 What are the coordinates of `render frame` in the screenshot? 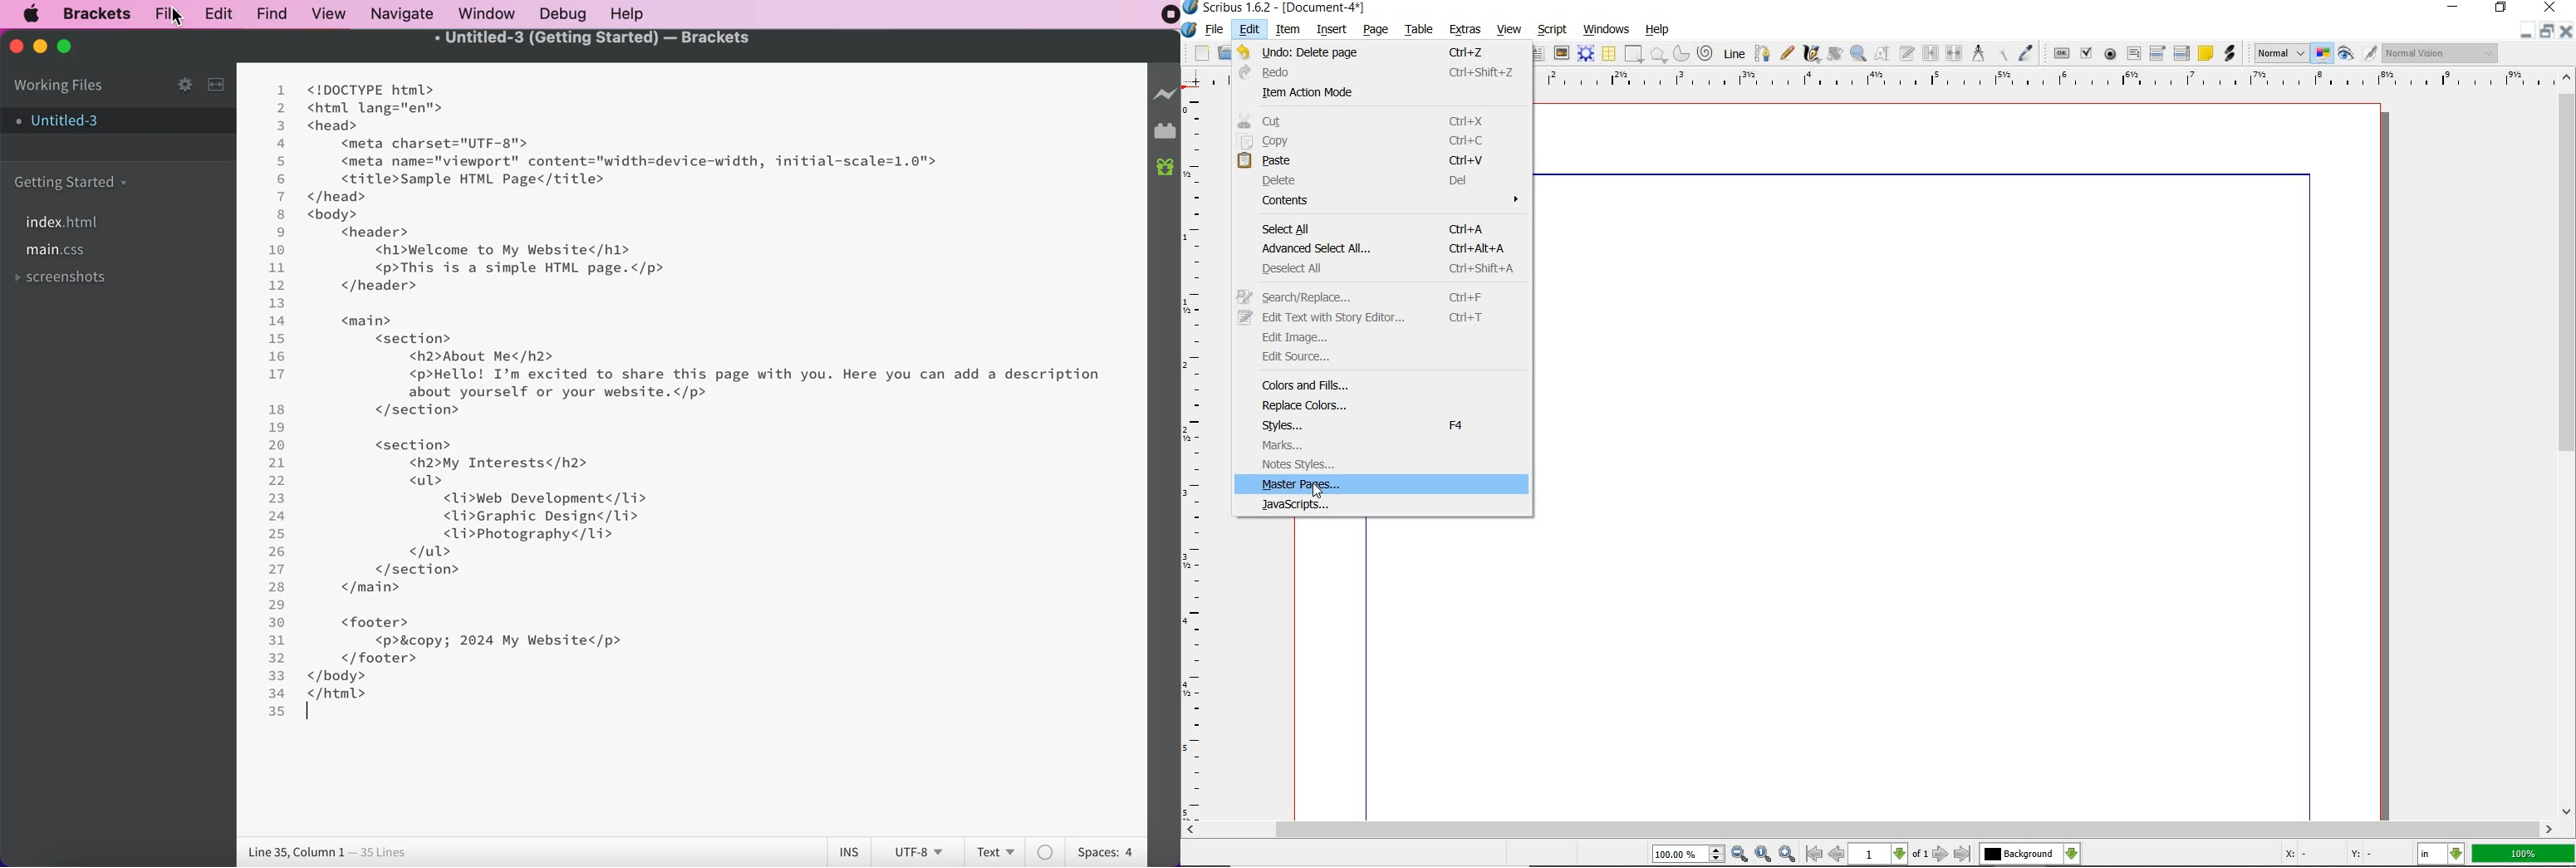 It's located at (1586, 53).